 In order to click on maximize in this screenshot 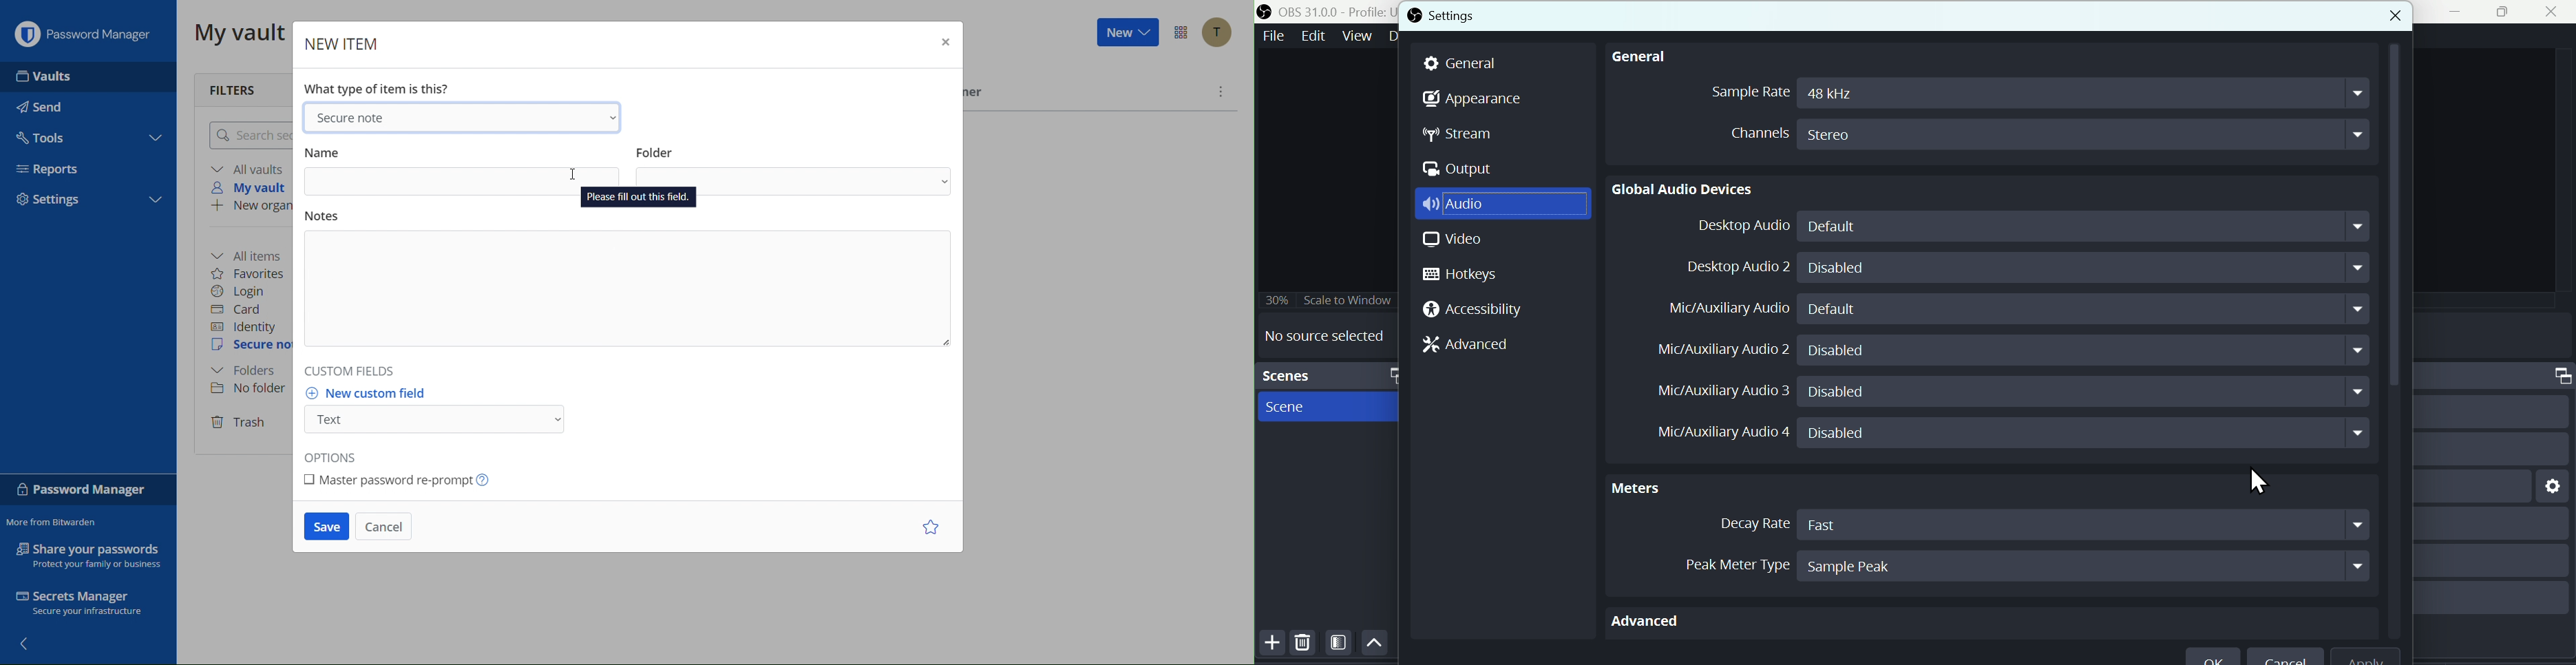, I will do `click(2551, 376)`.